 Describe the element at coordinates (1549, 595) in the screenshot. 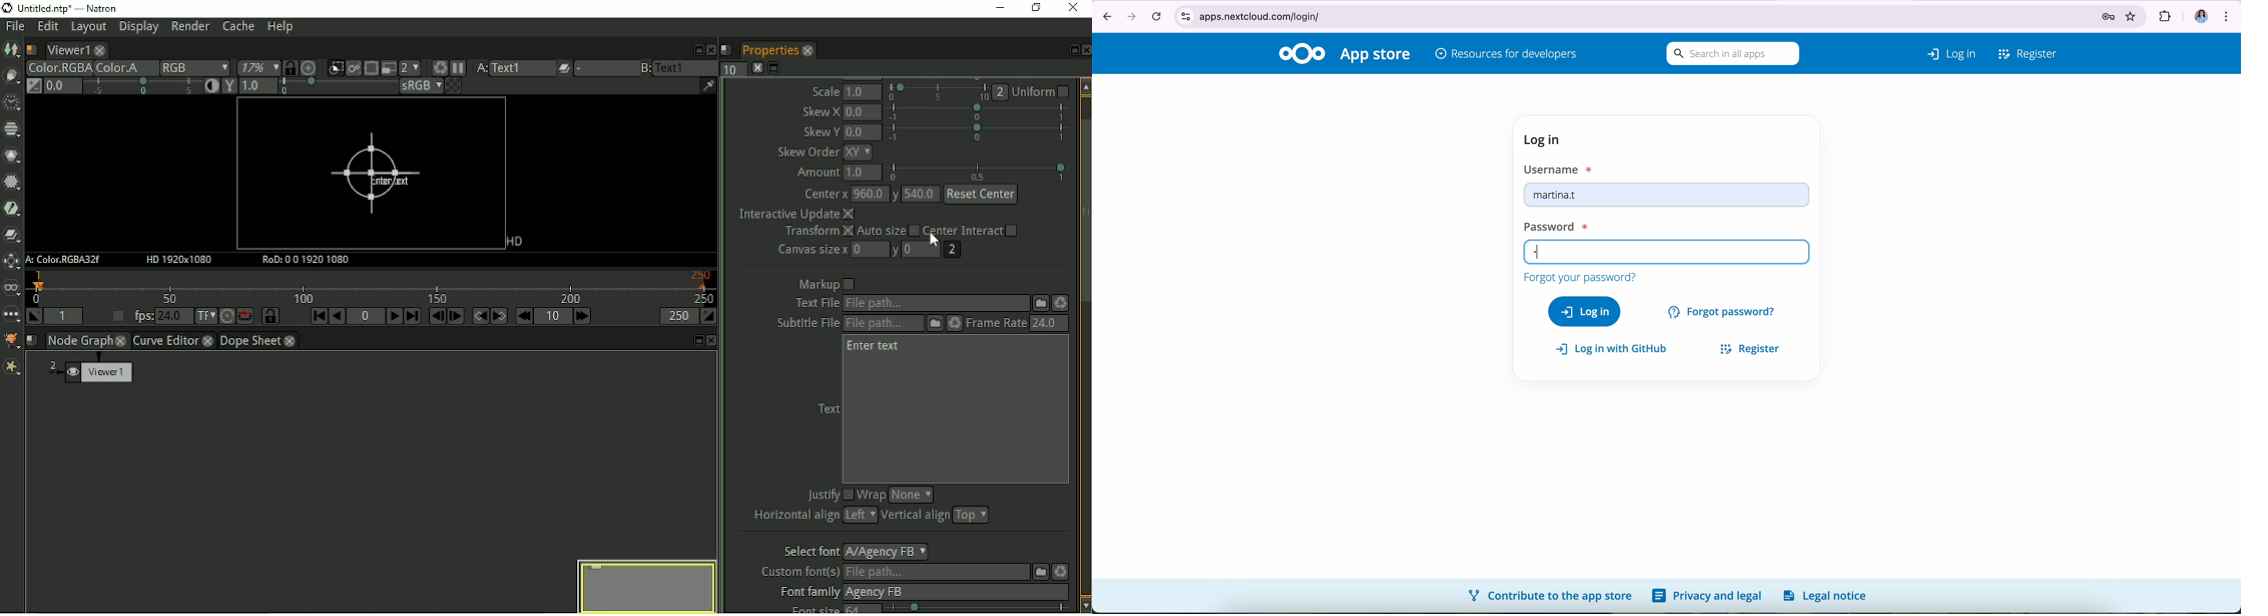

I see `contribute to the app store` at that location.